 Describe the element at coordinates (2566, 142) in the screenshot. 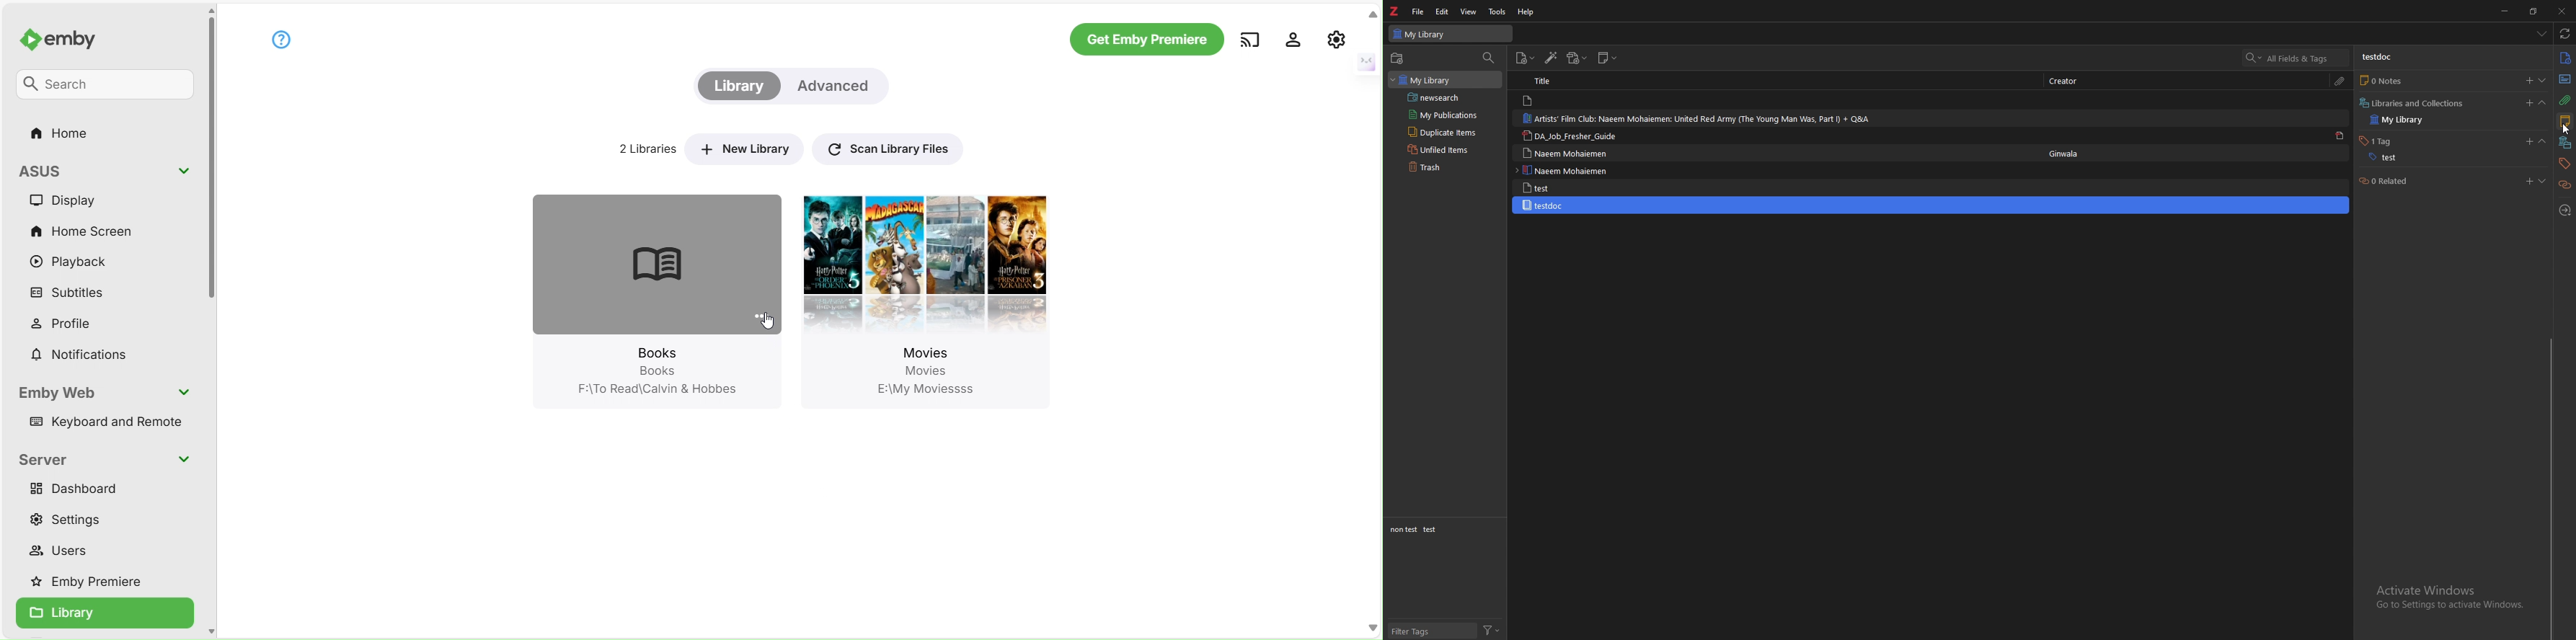

I see `collections and libraries` at that location.